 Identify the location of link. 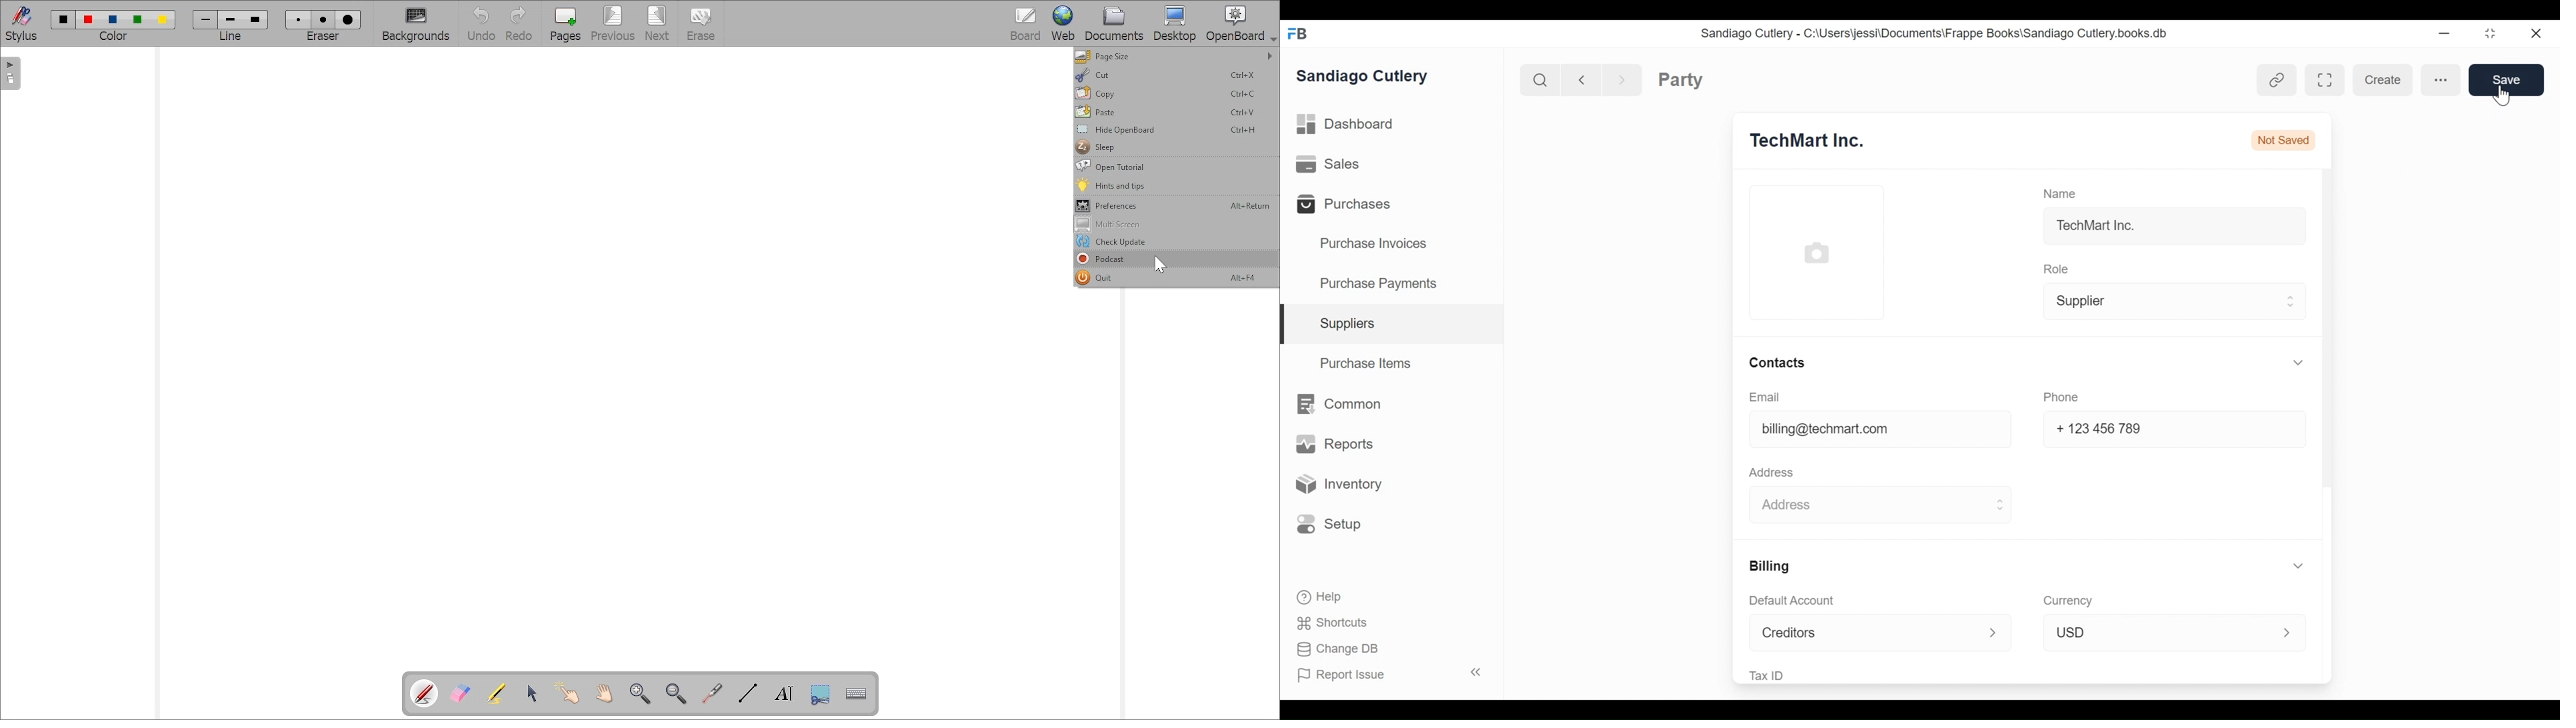
(2277, 80).